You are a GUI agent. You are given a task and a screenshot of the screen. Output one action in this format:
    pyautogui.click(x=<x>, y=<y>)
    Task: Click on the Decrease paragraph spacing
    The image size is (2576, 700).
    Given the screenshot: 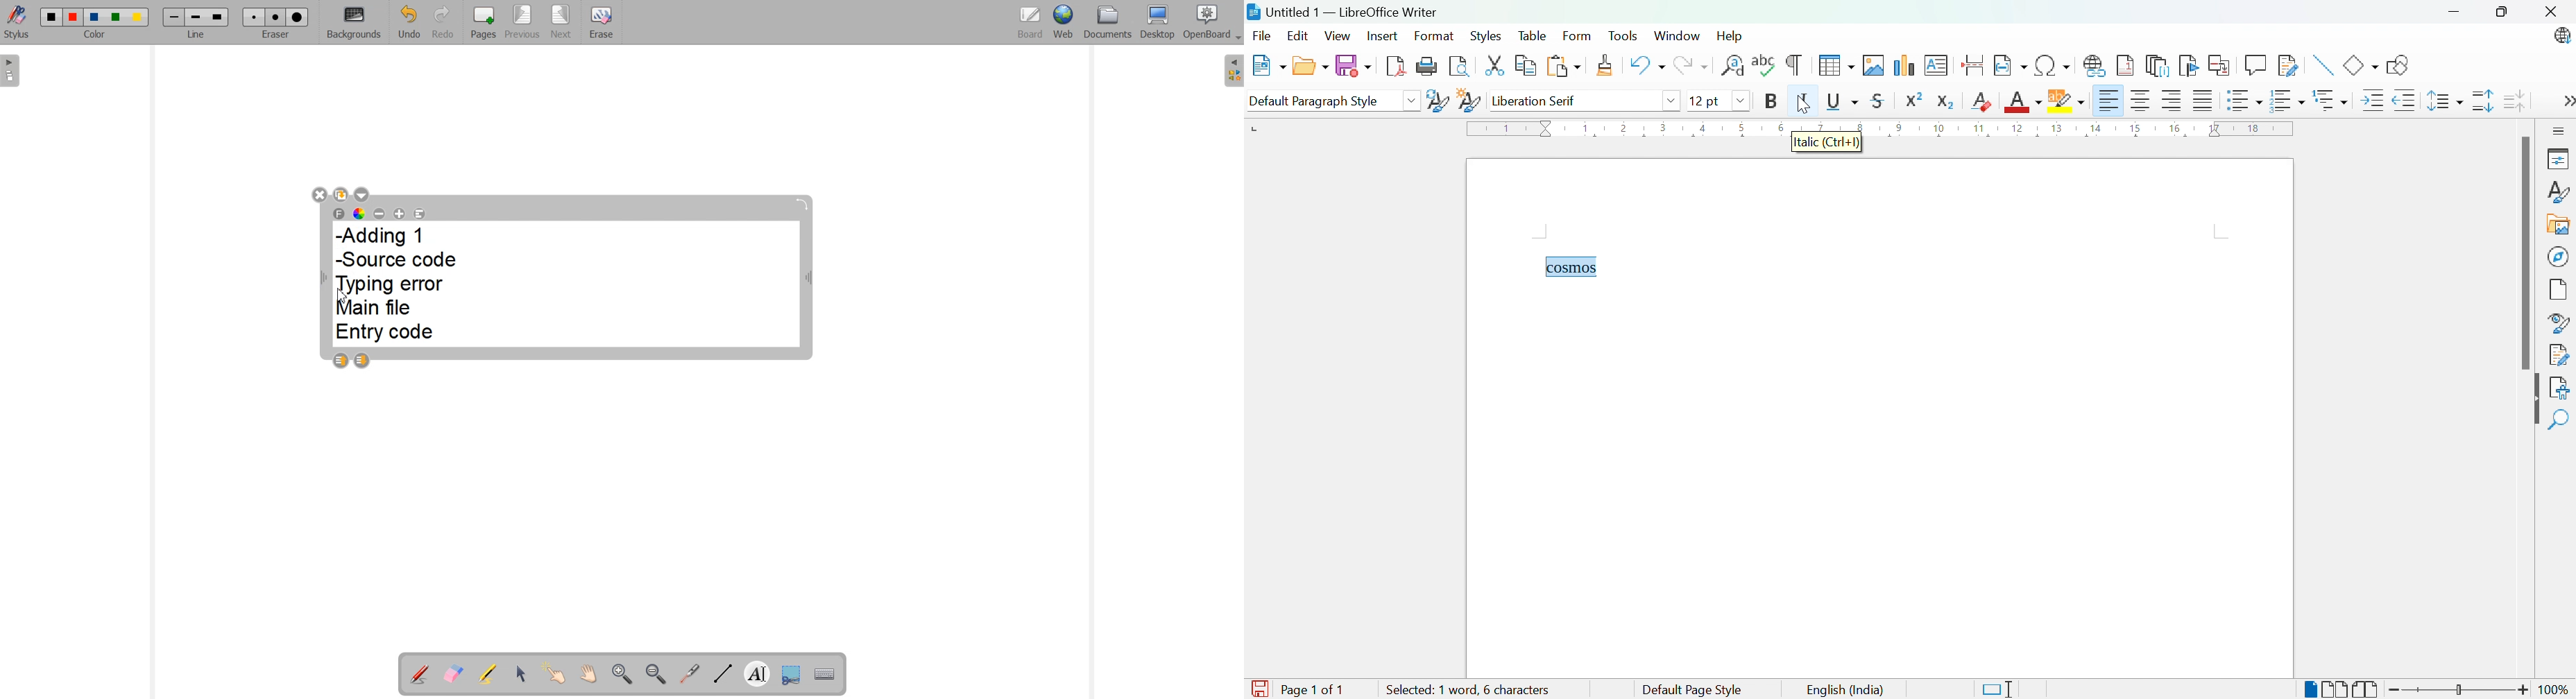 What is the action you would take?
    pyautogui.click(x=2514, y=101)
    